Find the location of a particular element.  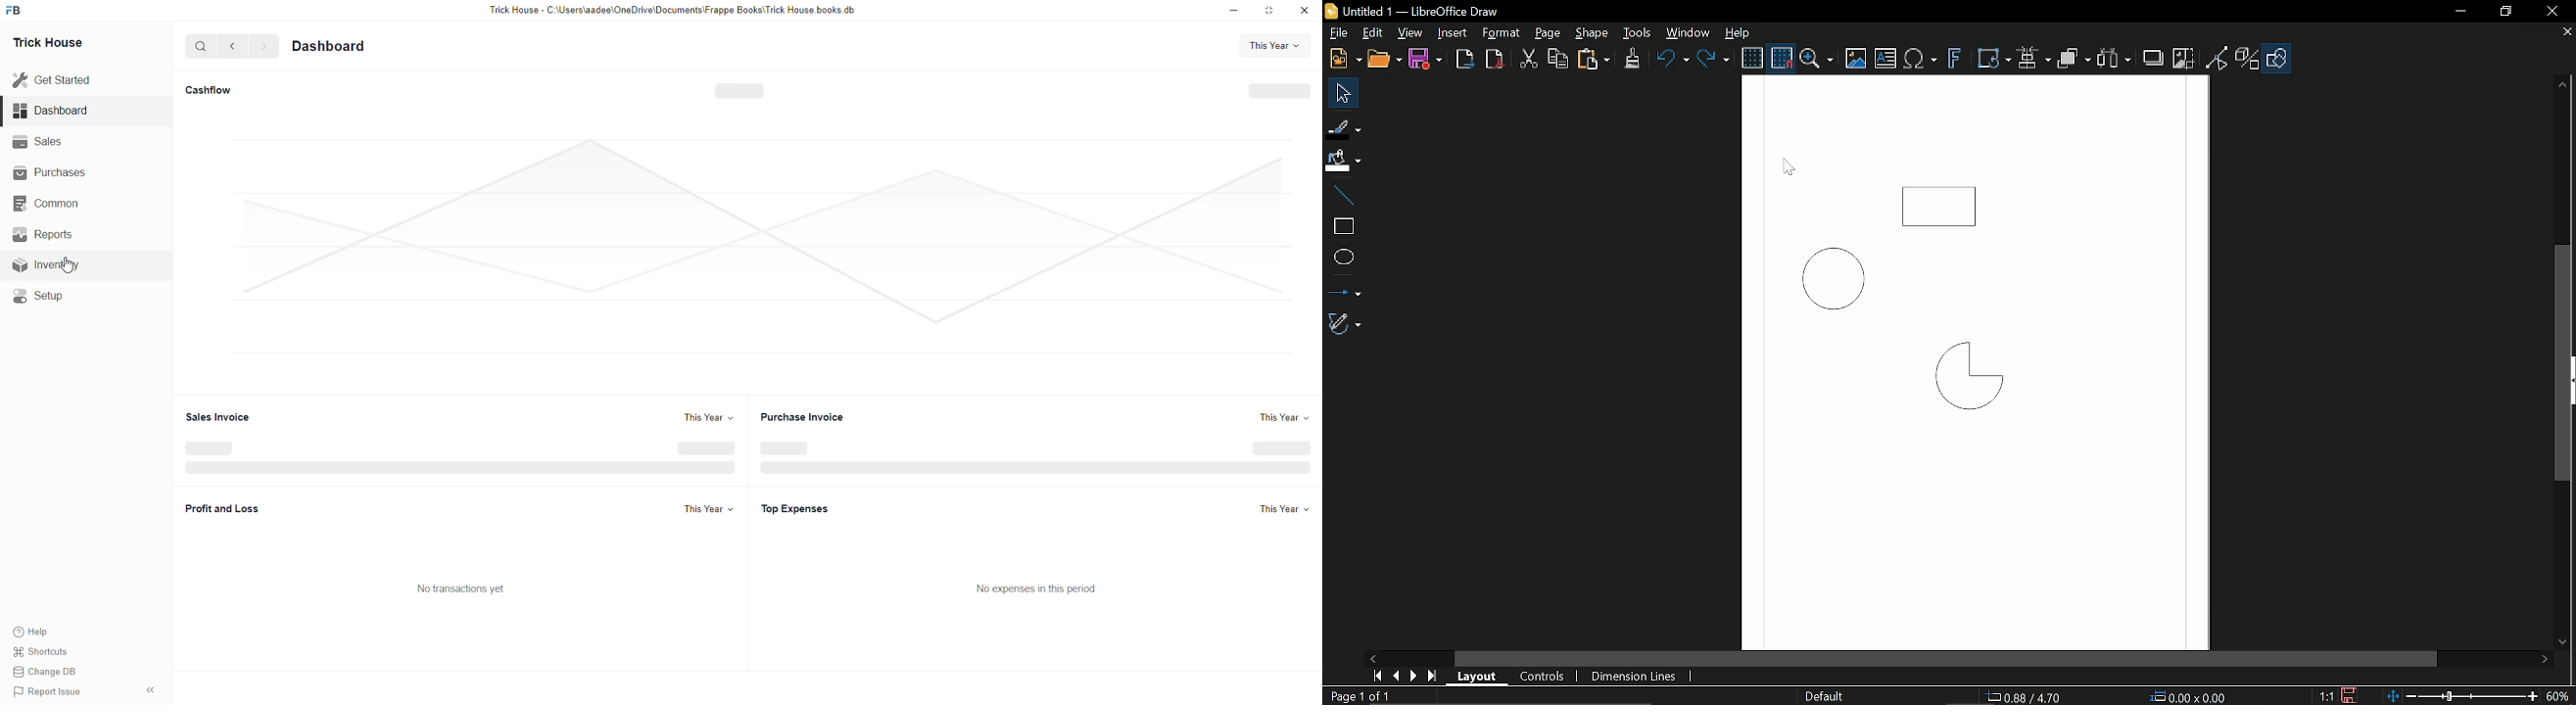

Setup is located at coordinates (50, 299).